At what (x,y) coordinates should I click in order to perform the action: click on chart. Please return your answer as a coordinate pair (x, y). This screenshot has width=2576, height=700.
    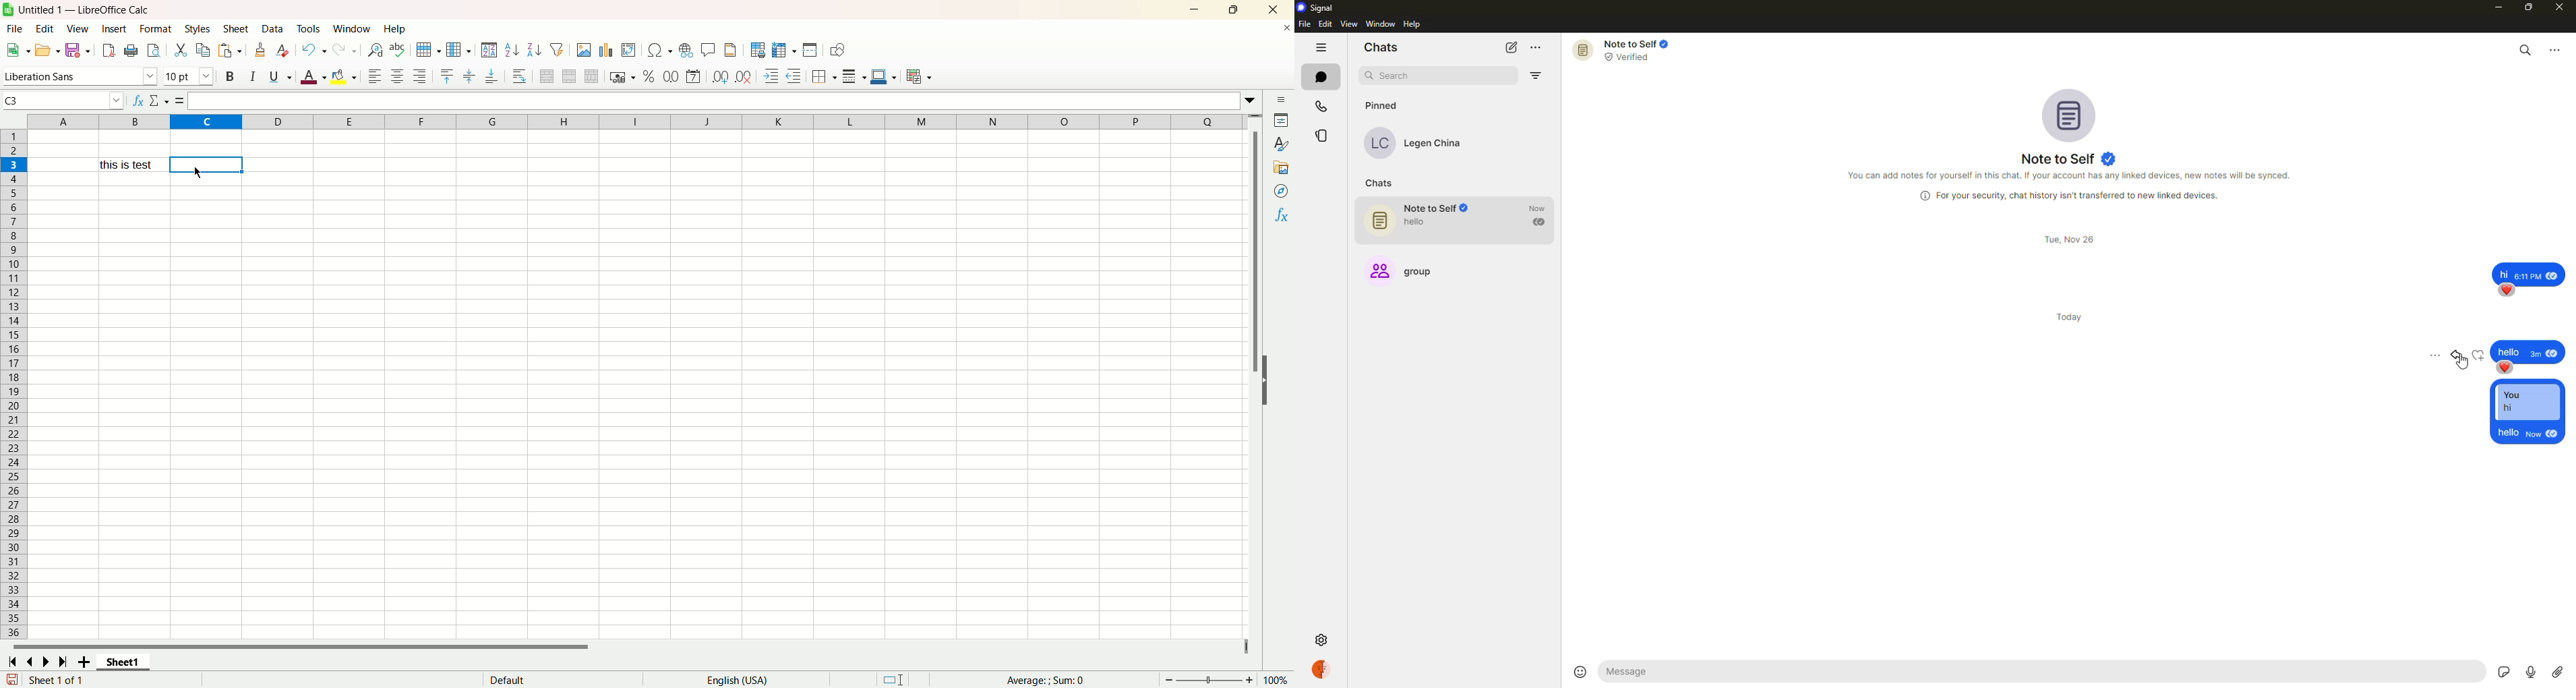
    Looking at the image, I should click on (606, 49).